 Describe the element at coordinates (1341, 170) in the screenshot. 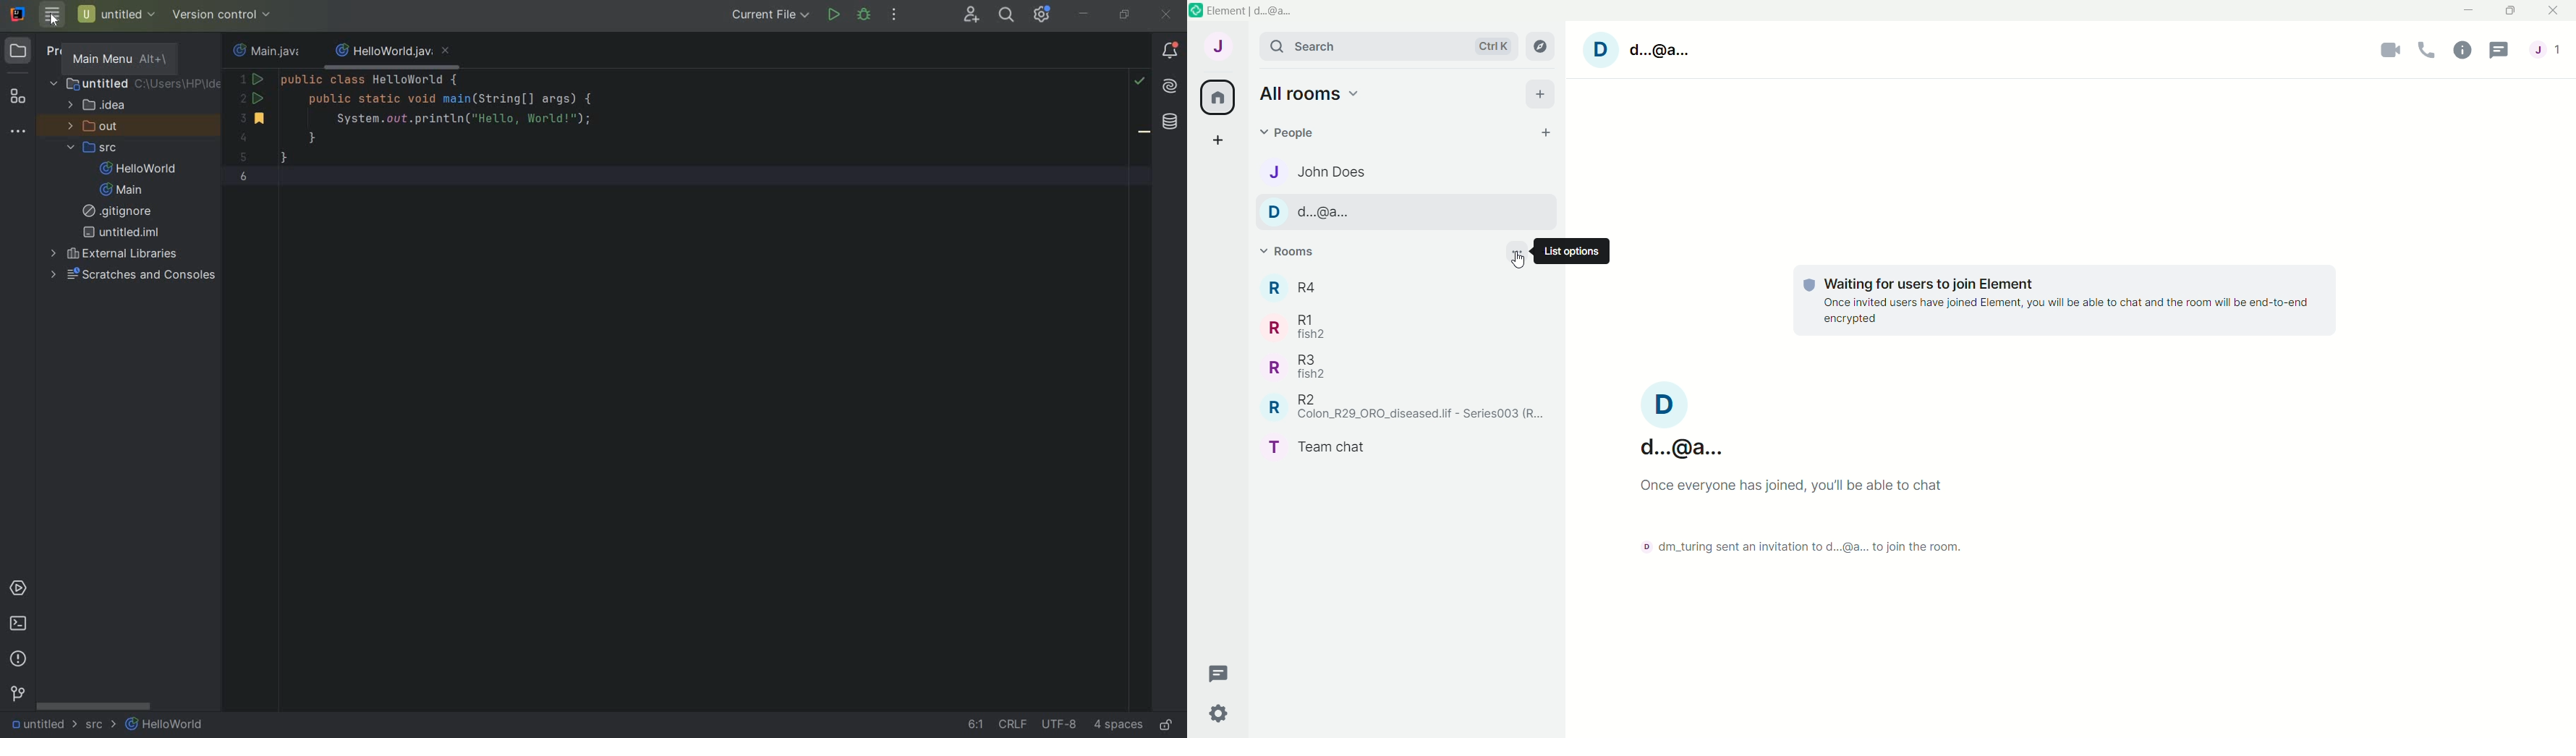

I see `Contact name` at that location.